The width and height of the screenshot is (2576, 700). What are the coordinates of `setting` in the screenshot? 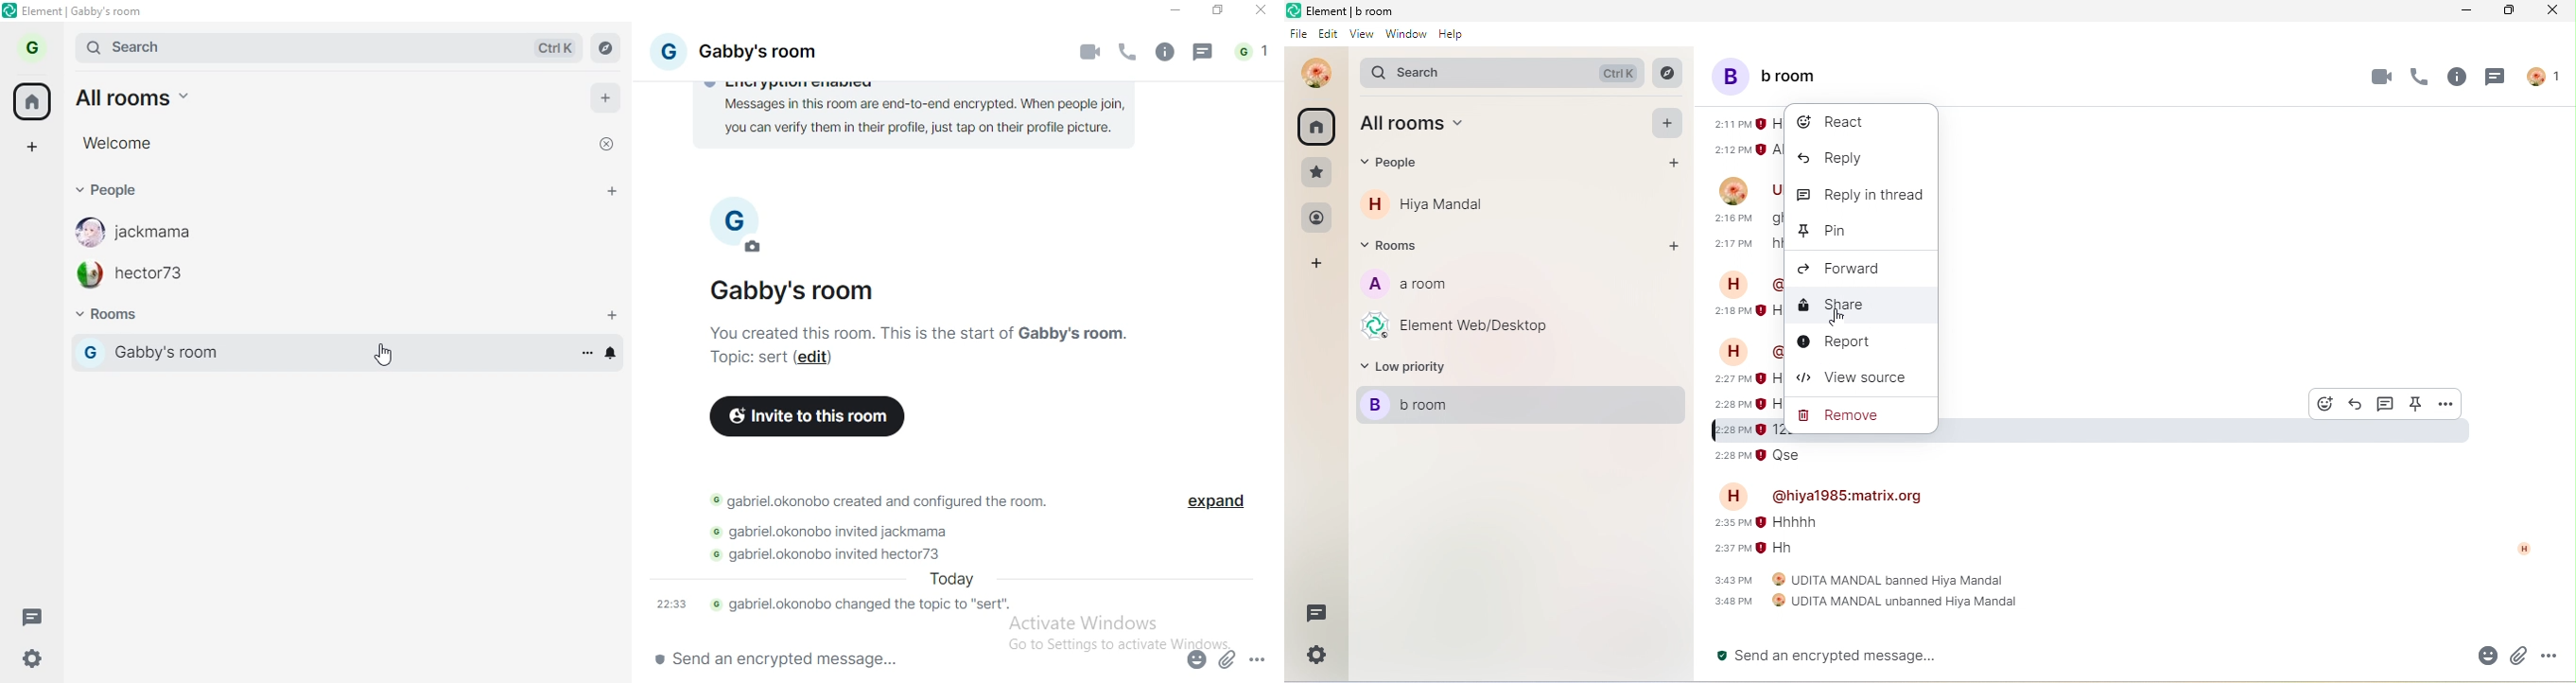 It's located at (1314, 659).